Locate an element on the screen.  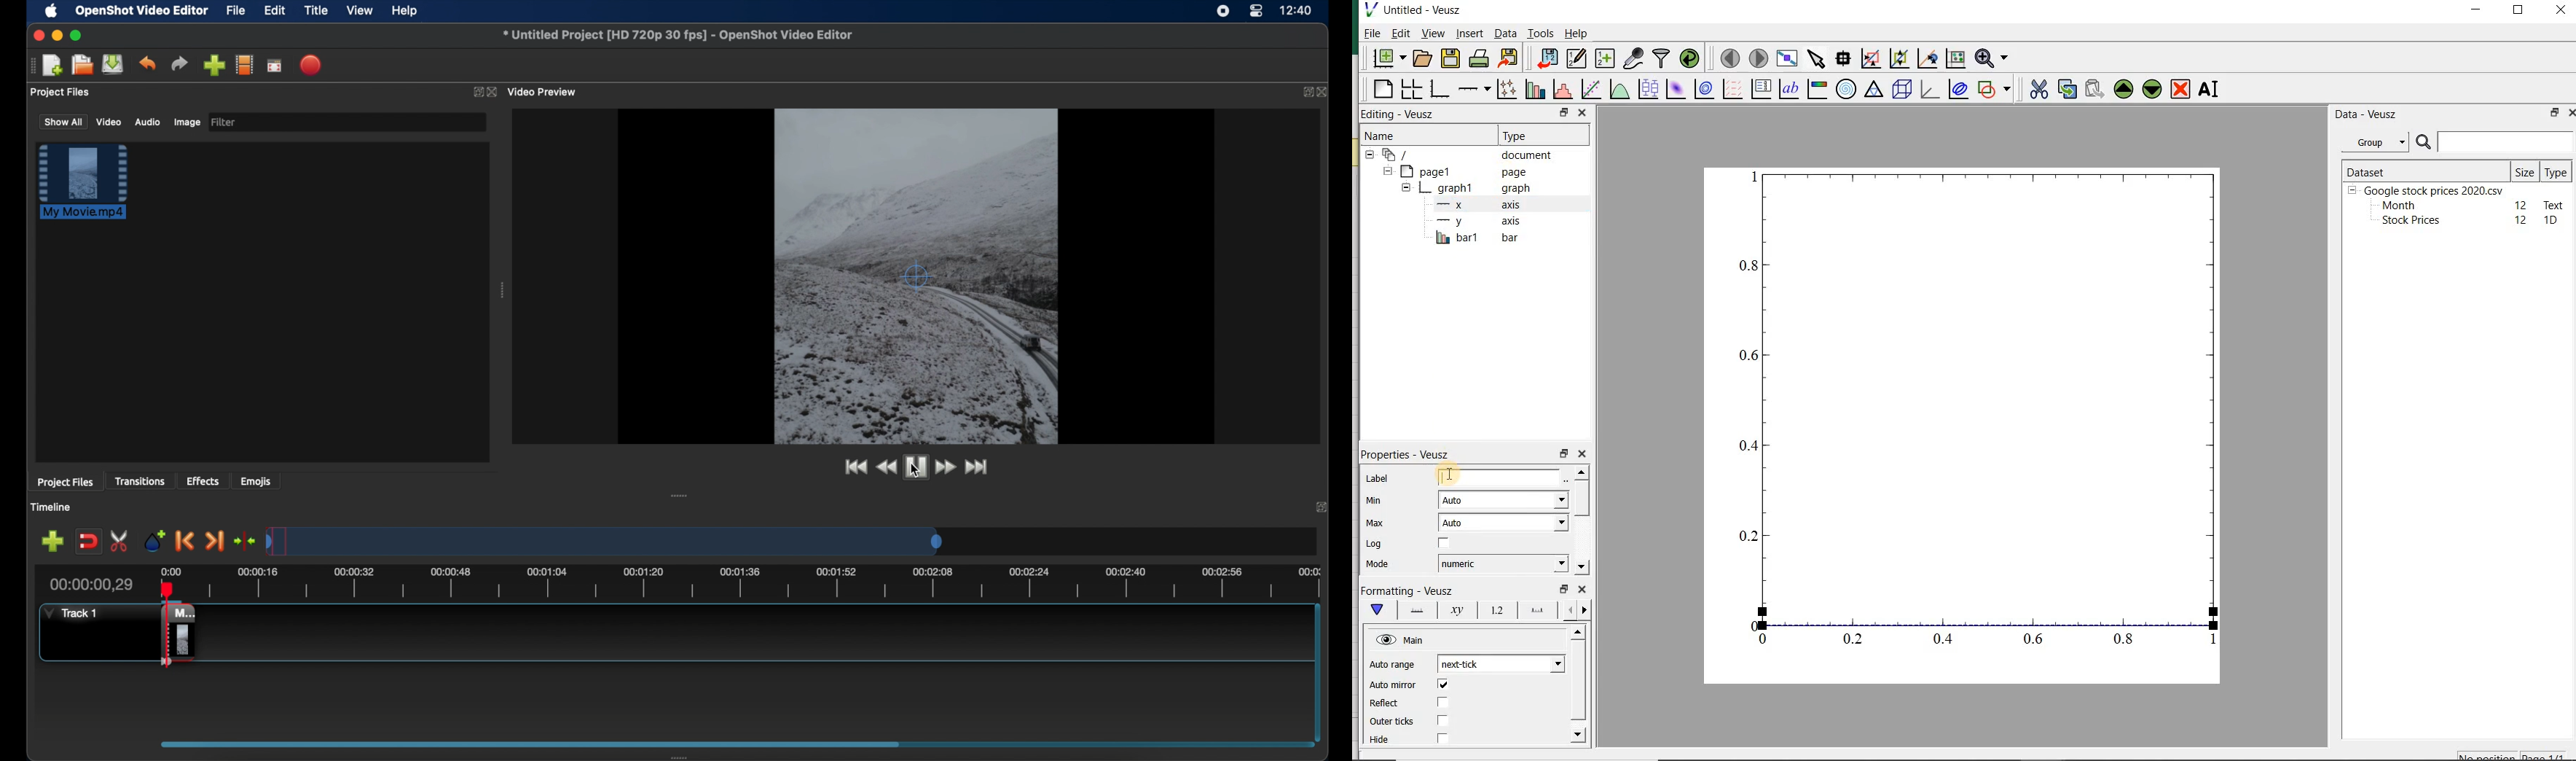
close is located at coordinates (1582, 590).